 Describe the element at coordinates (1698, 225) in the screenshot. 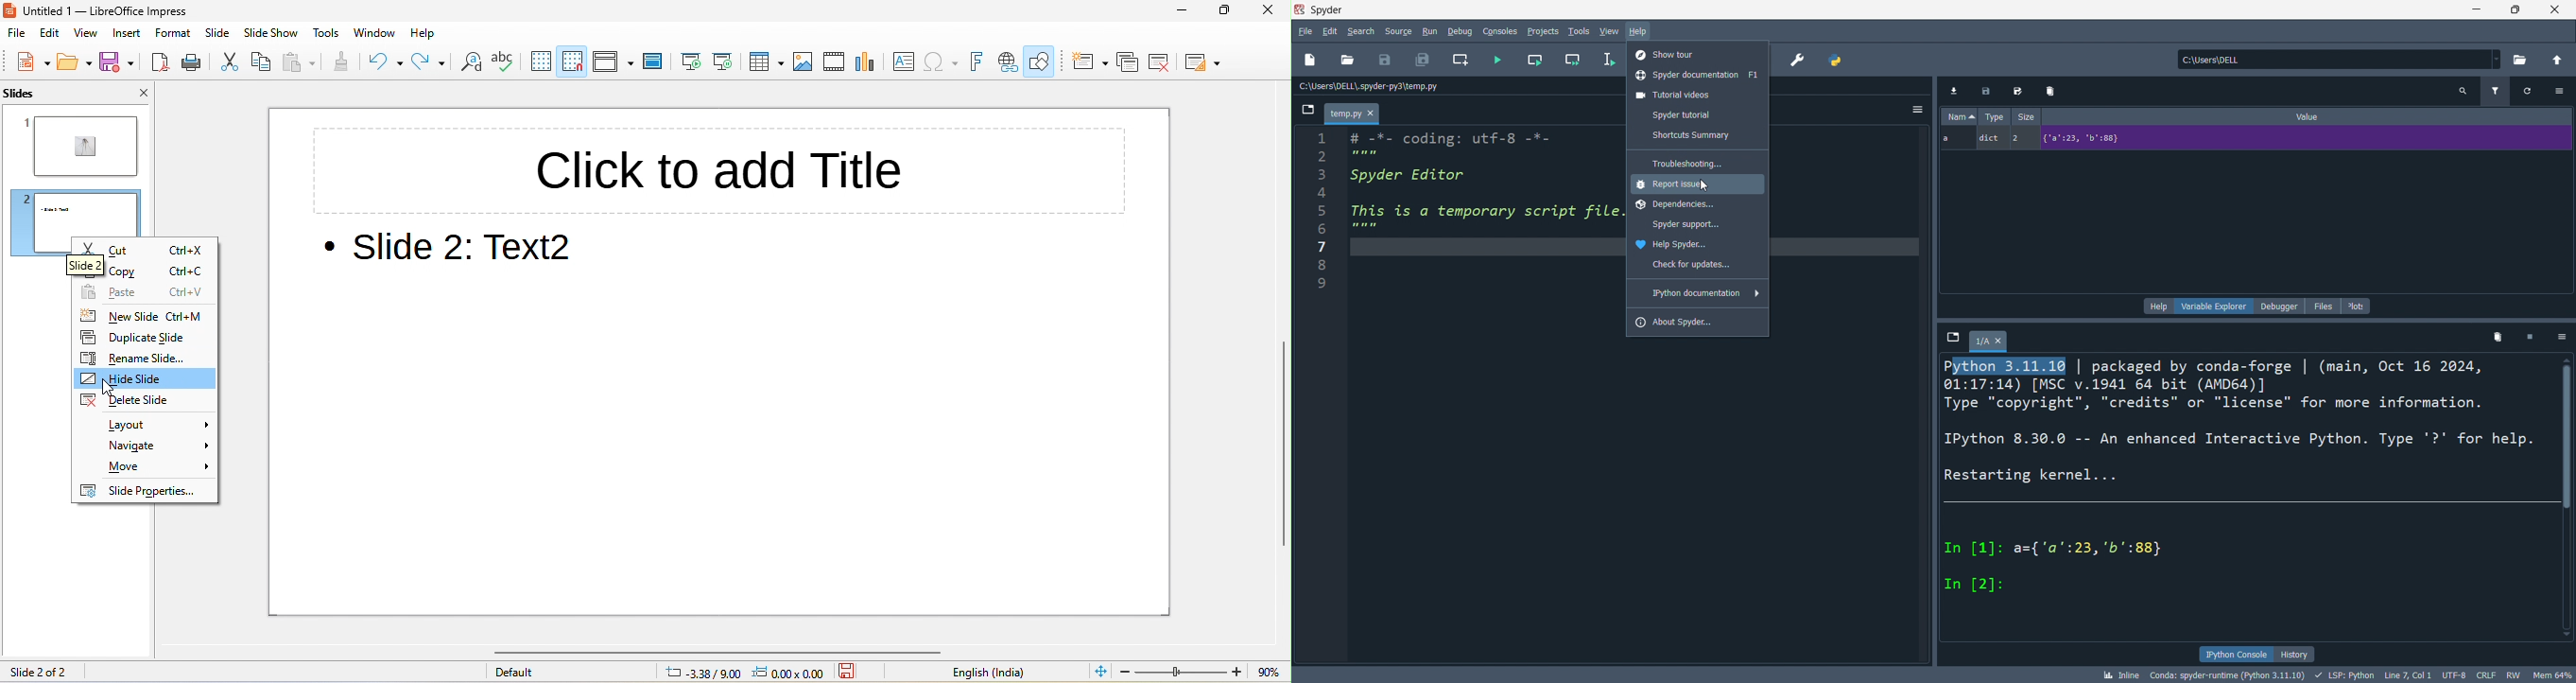

I see `app support` at that location.